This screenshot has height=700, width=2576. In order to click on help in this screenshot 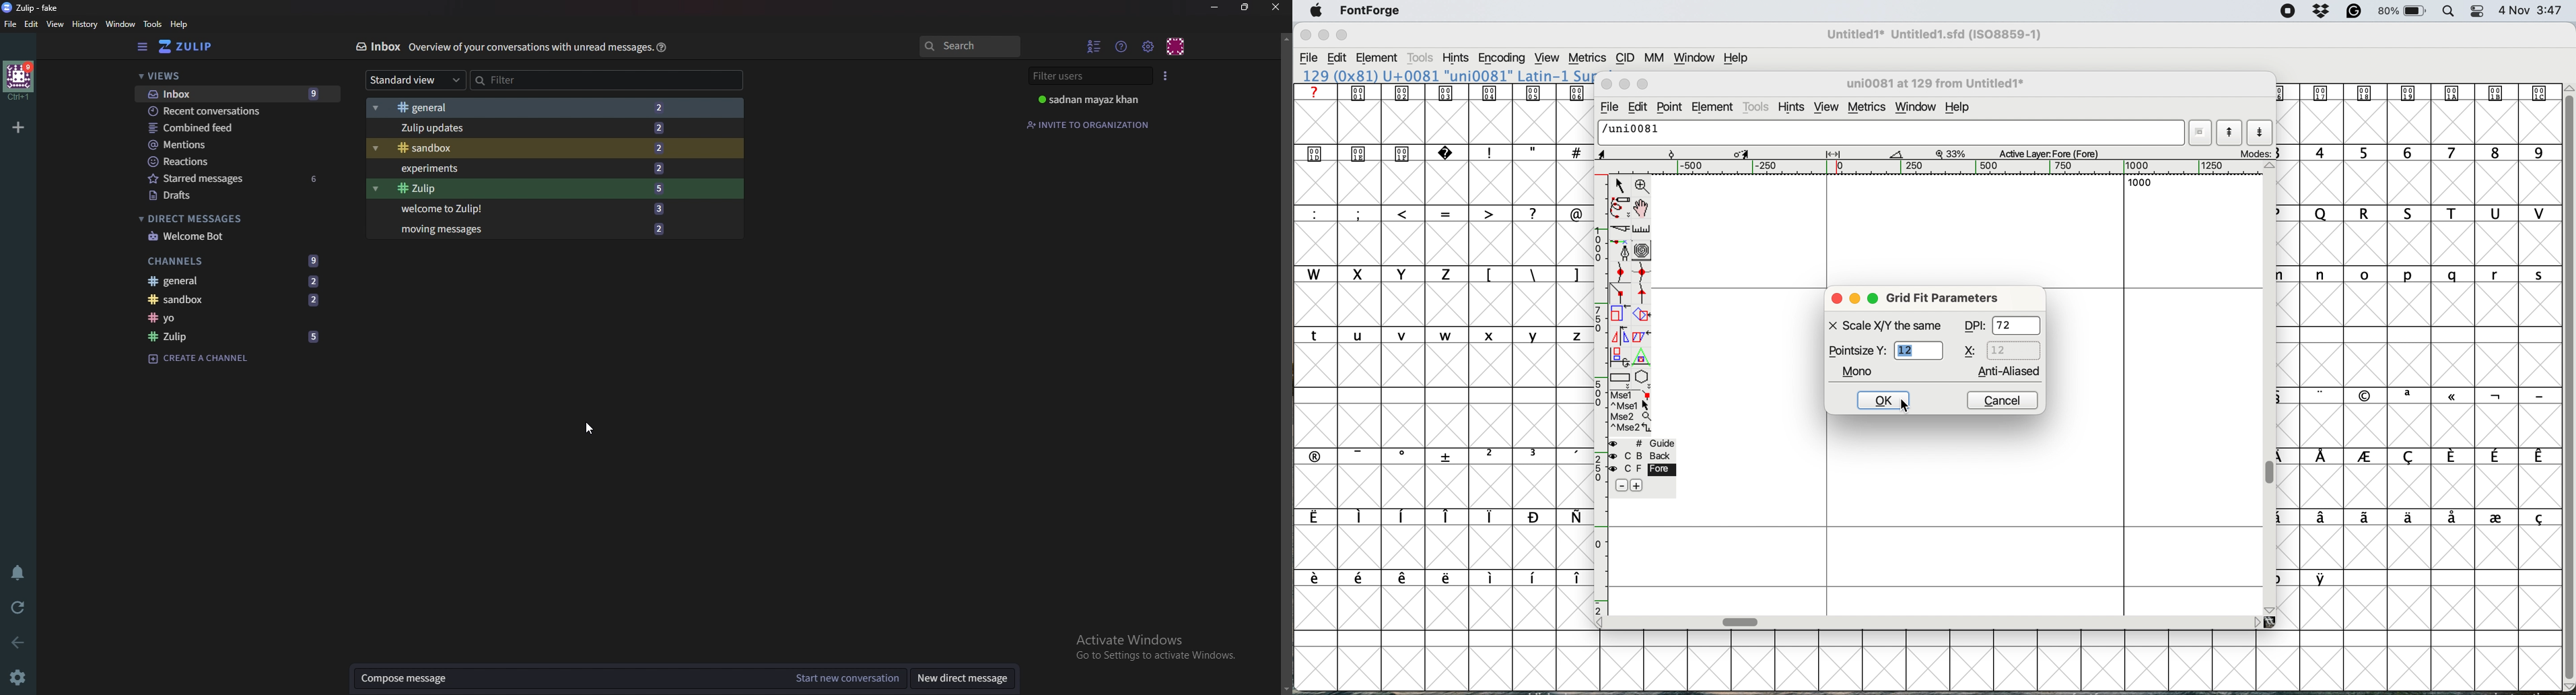, I will do `click(1121, 48)`.